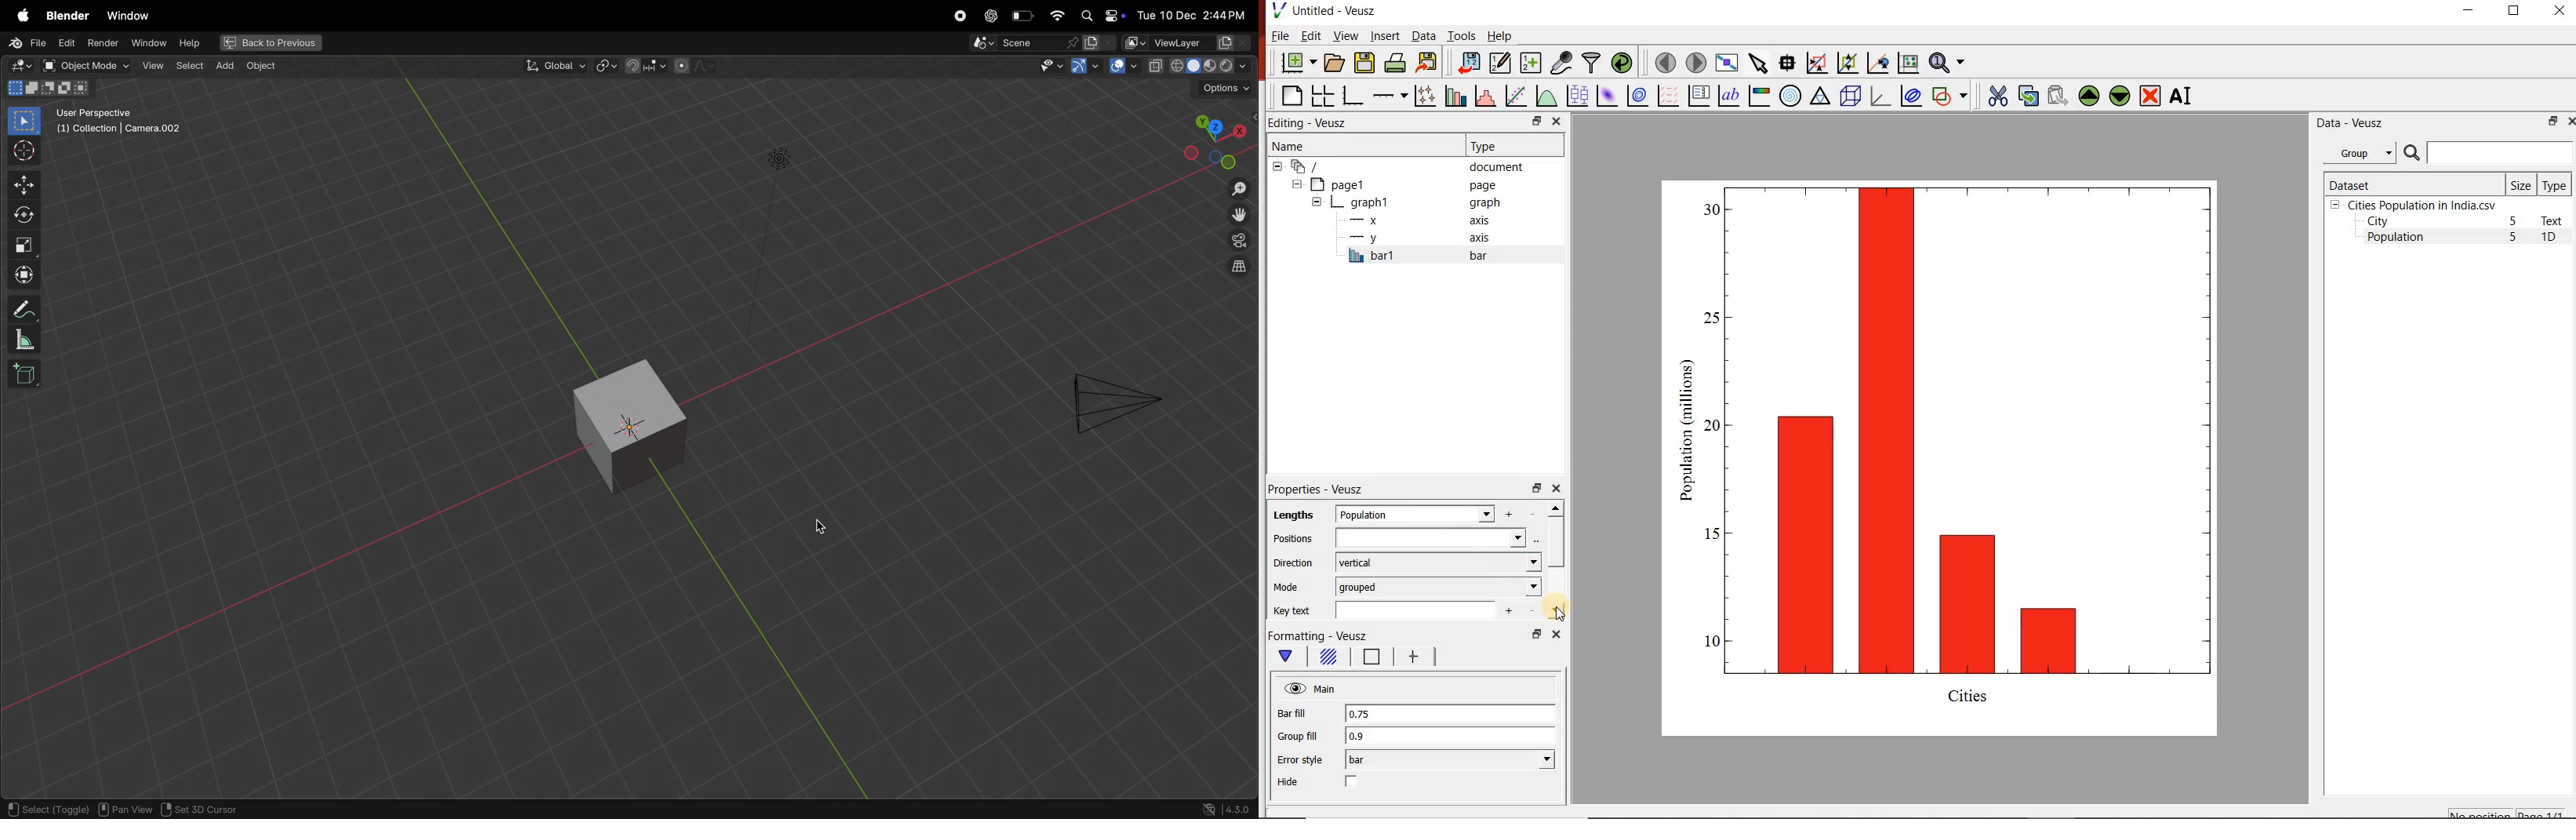  I want to click on apple menu, so click(21, 16).